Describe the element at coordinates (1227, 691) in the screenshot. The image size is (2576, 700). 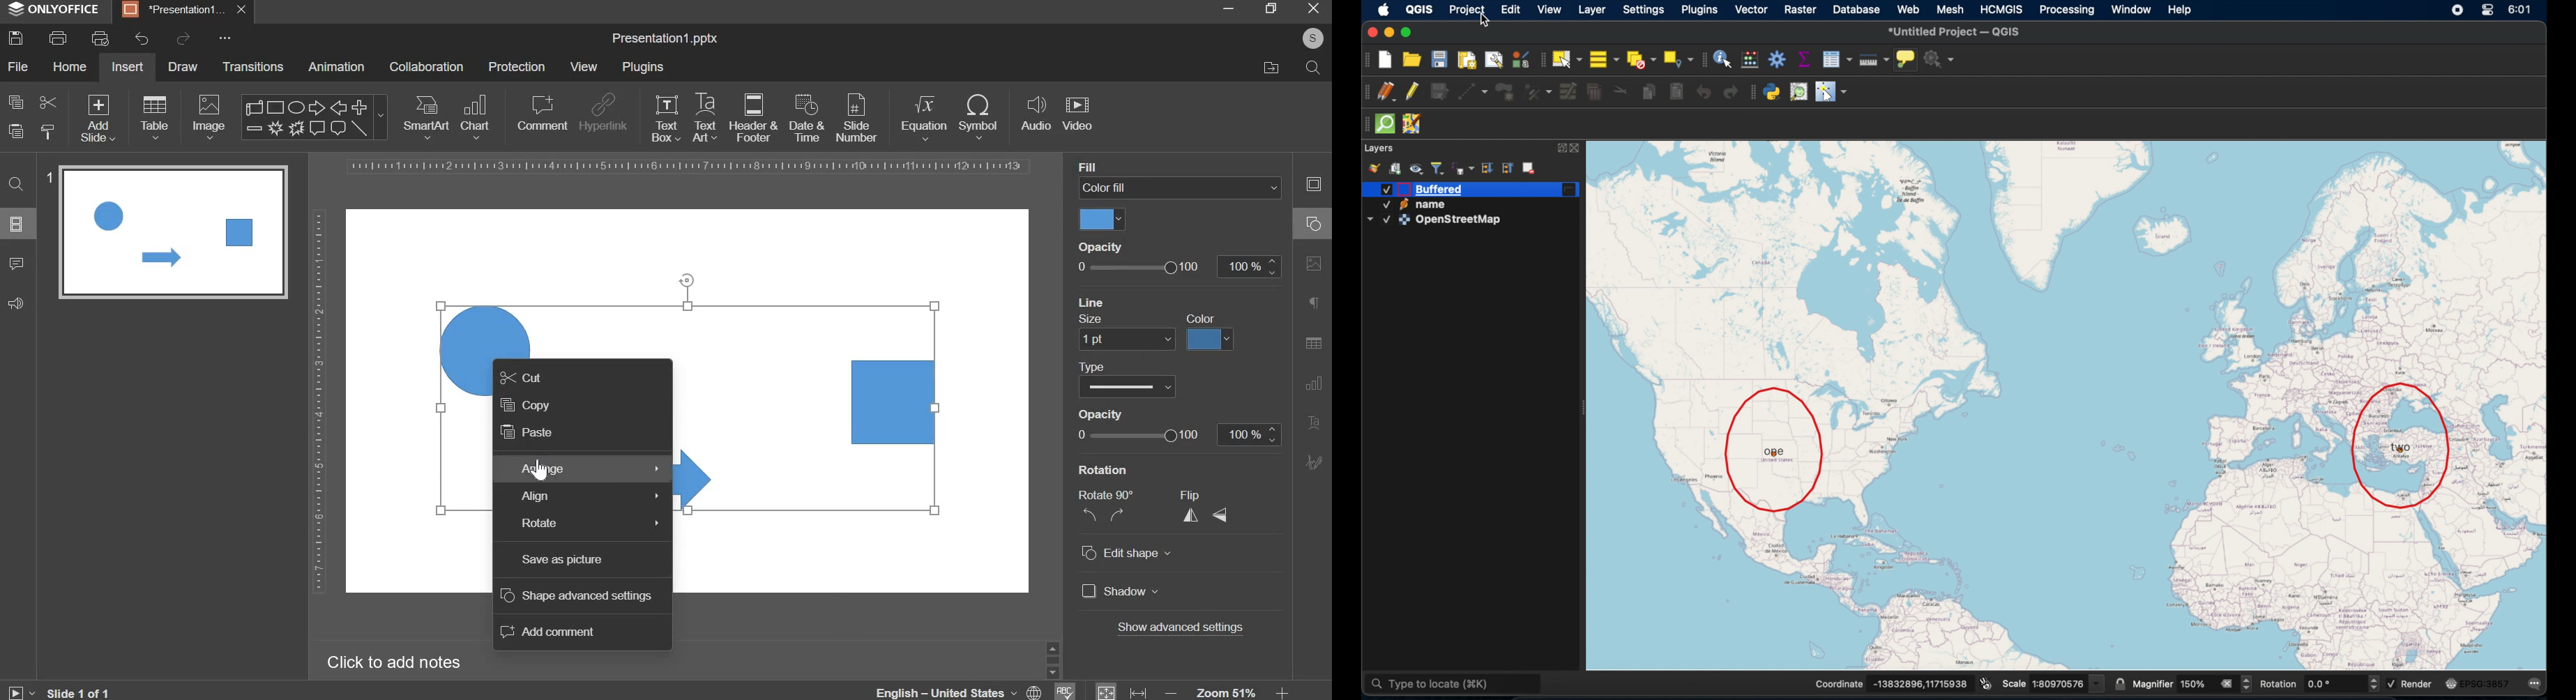
I see `zoom` at that location.